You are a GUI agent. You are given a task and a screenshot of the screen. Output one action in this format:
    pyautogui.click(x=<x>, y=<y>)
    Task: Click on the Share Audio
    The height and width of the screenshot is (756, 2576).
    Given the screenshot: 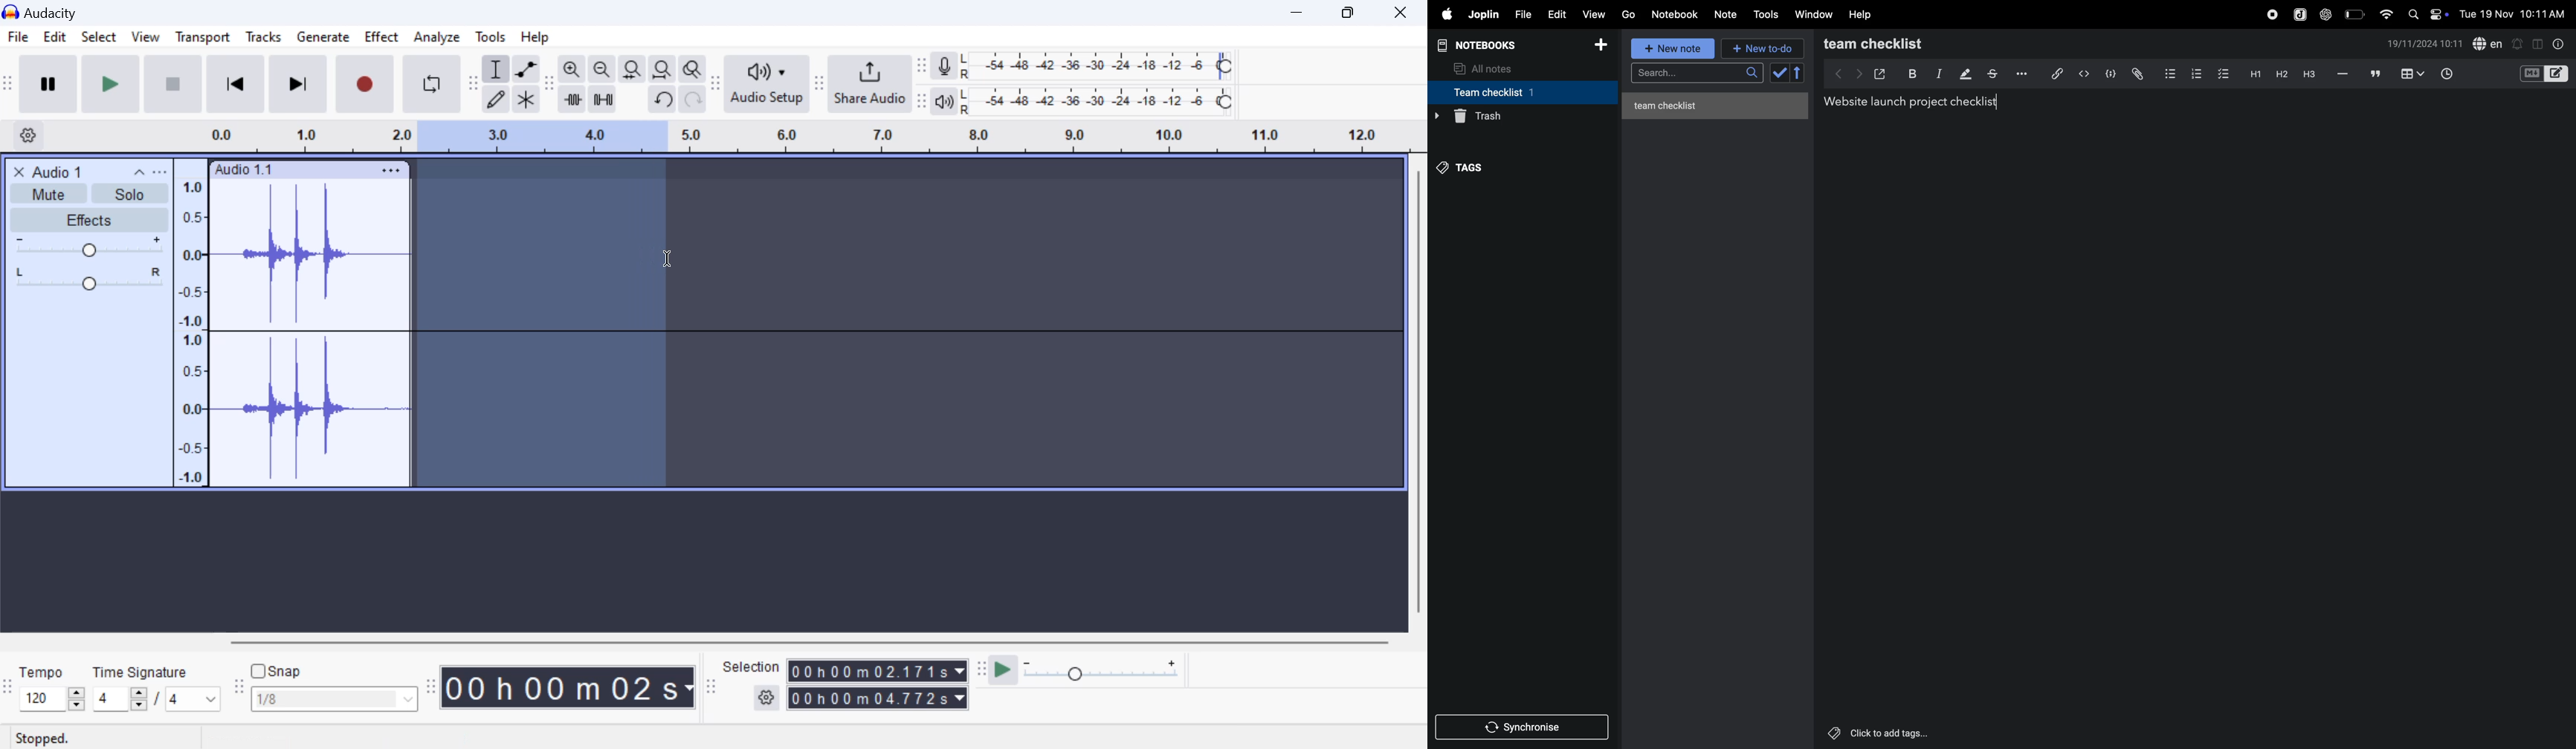 What is the action you would take?
    pyautogui.click(x=869, y=83)
    